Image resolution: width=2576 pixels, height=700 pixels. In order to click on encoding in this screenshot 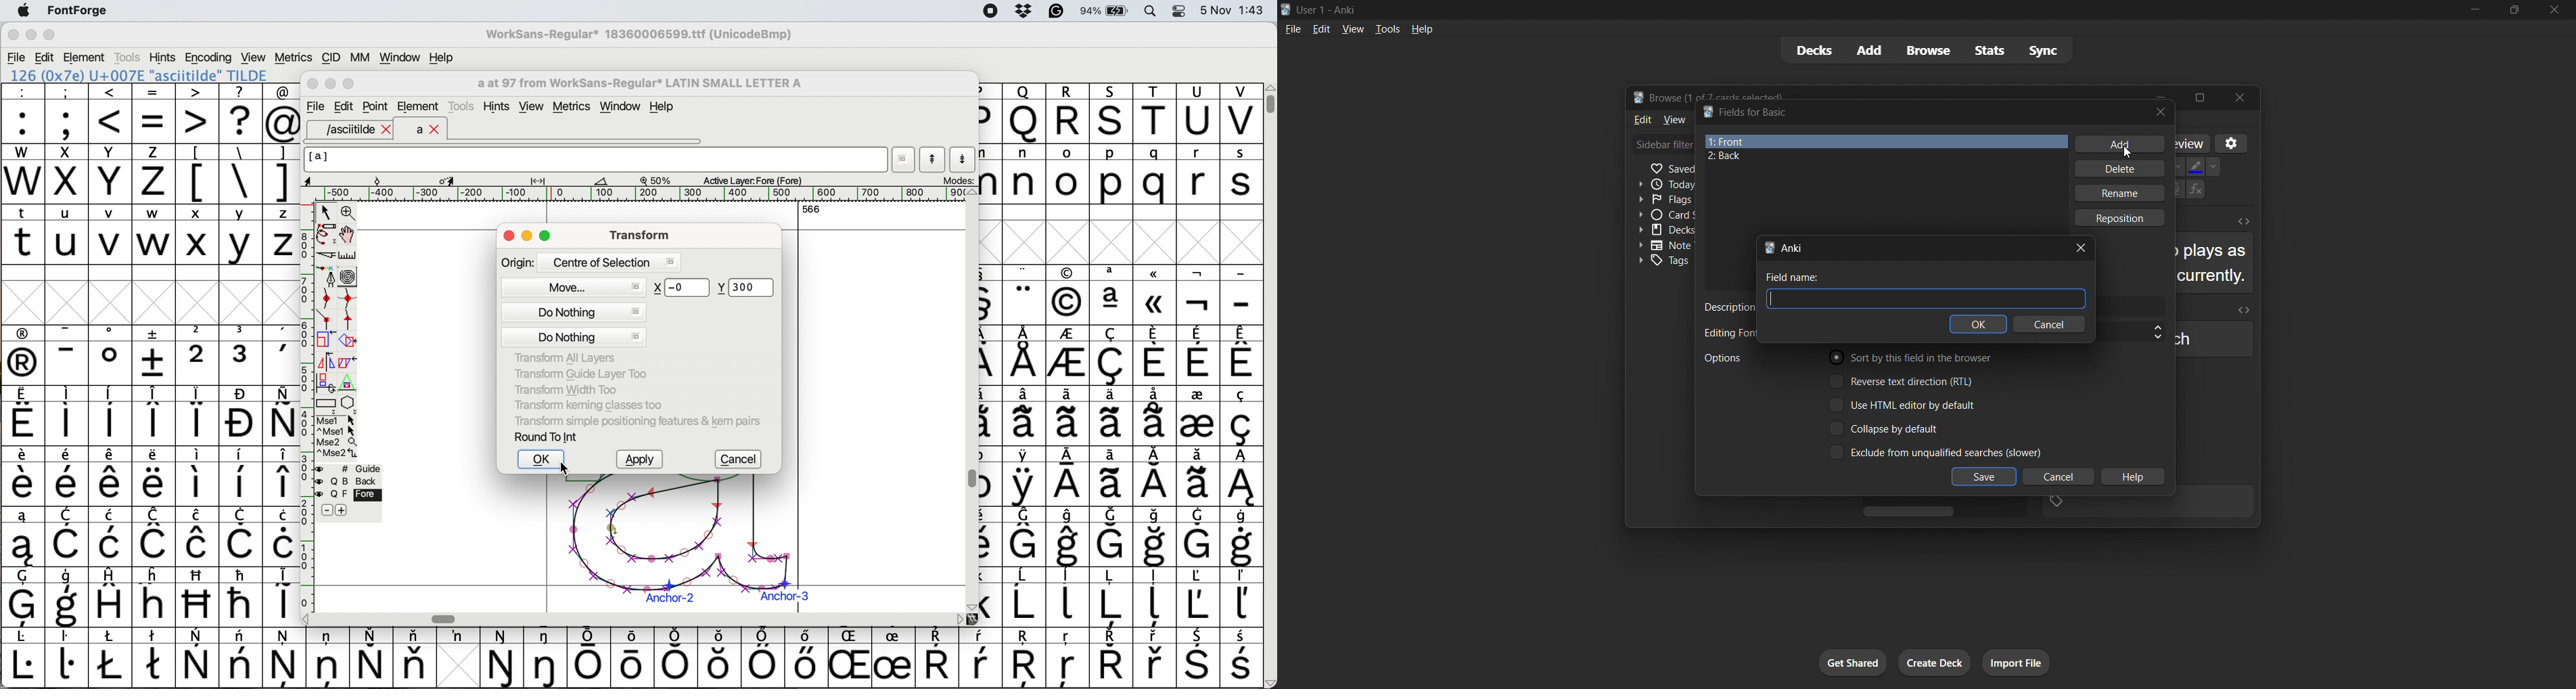, I will do `click(210, 58)`.